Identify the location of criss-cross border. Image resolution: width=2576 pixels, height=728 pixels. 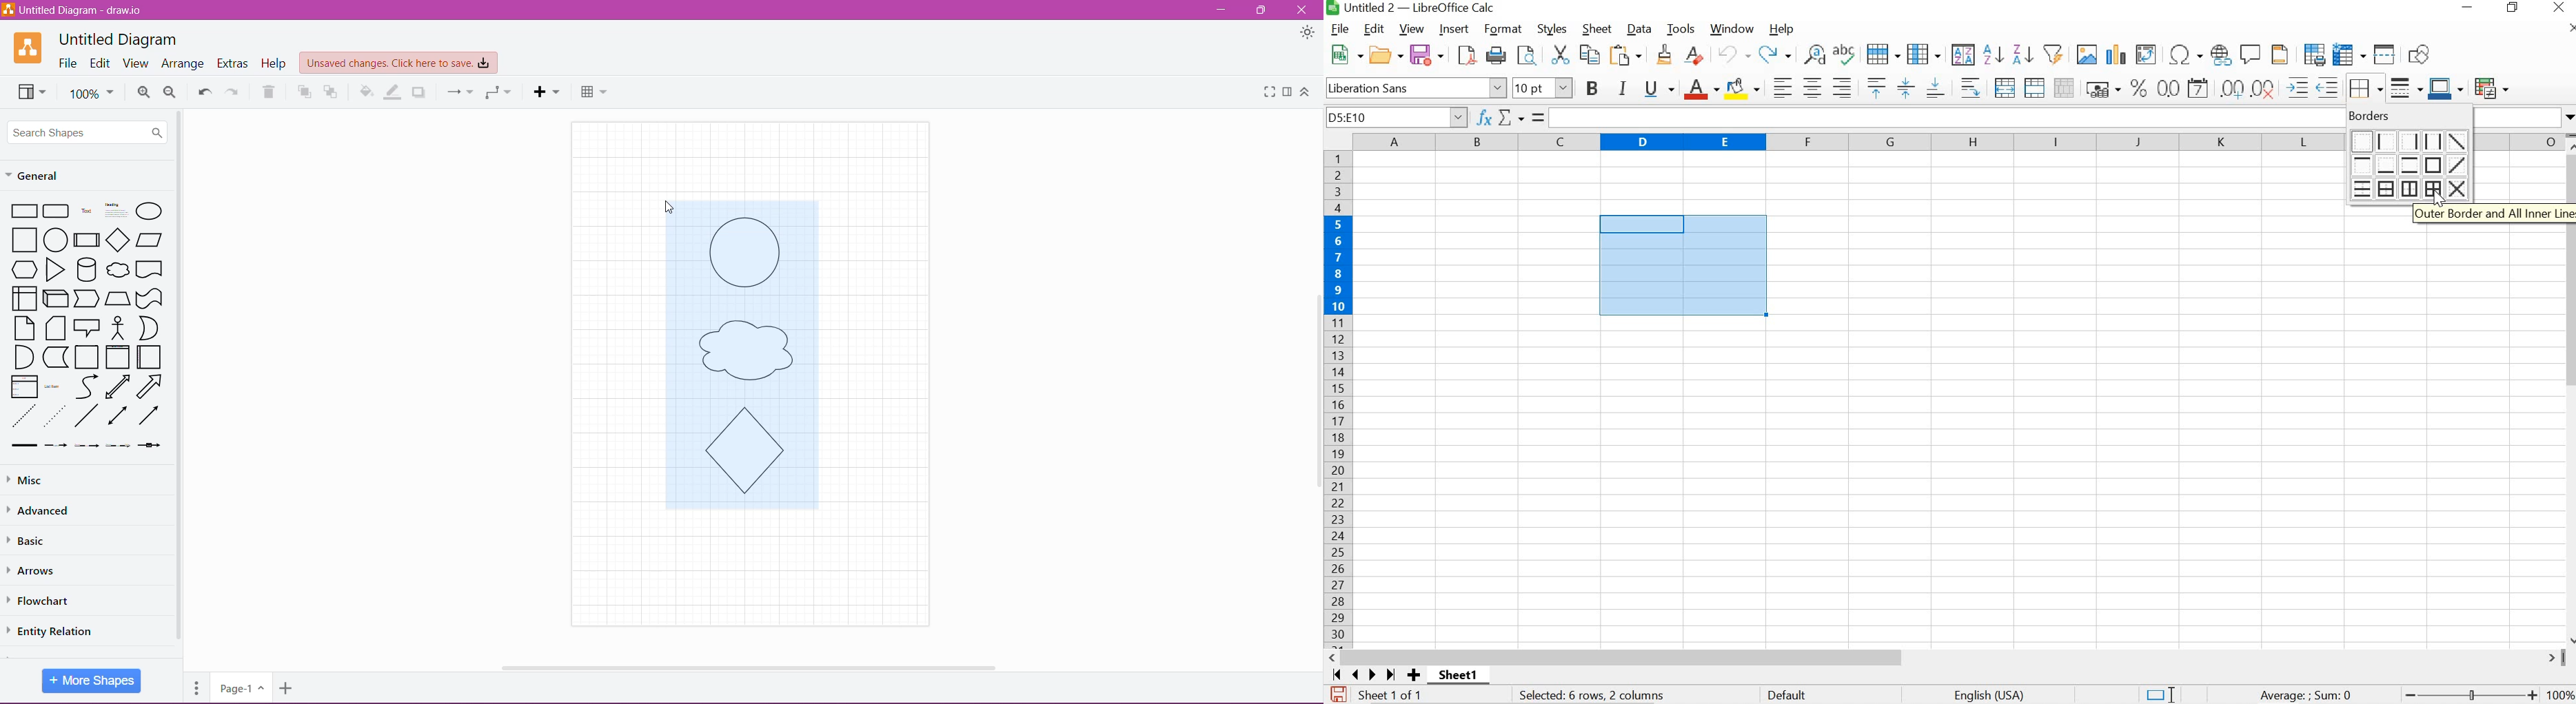
(2456, 187).